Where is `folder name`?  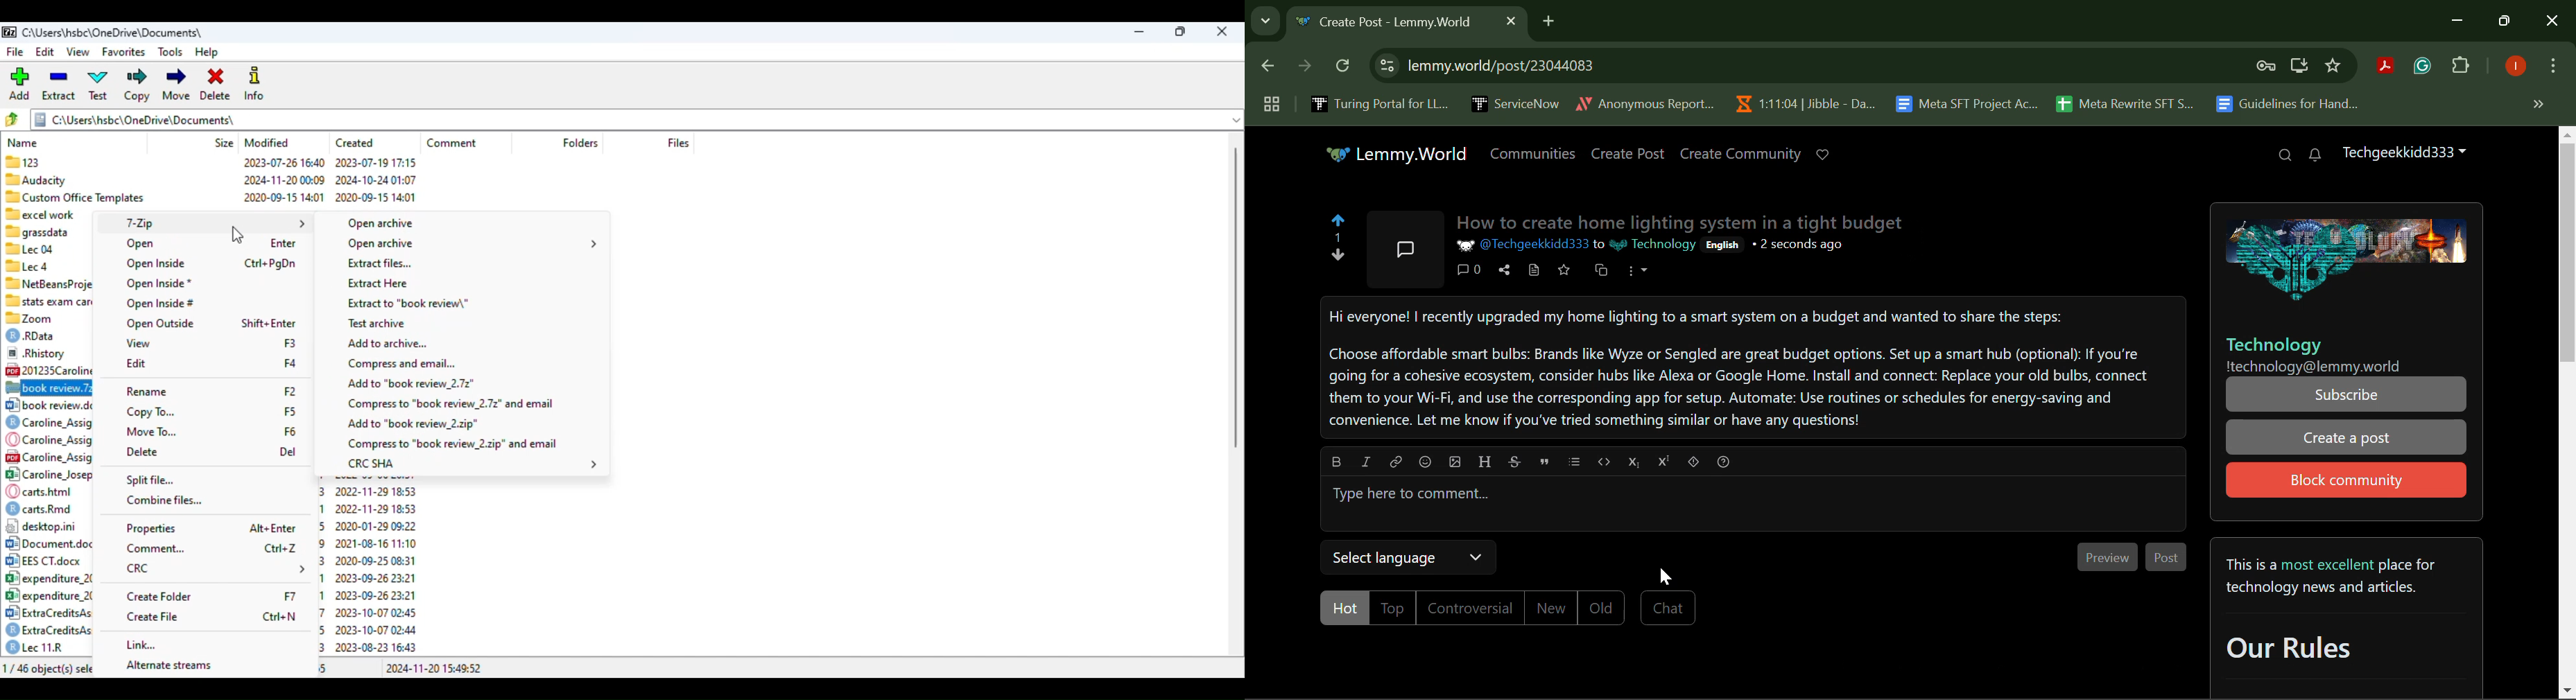 folder name is located at coordinates (114, 32).